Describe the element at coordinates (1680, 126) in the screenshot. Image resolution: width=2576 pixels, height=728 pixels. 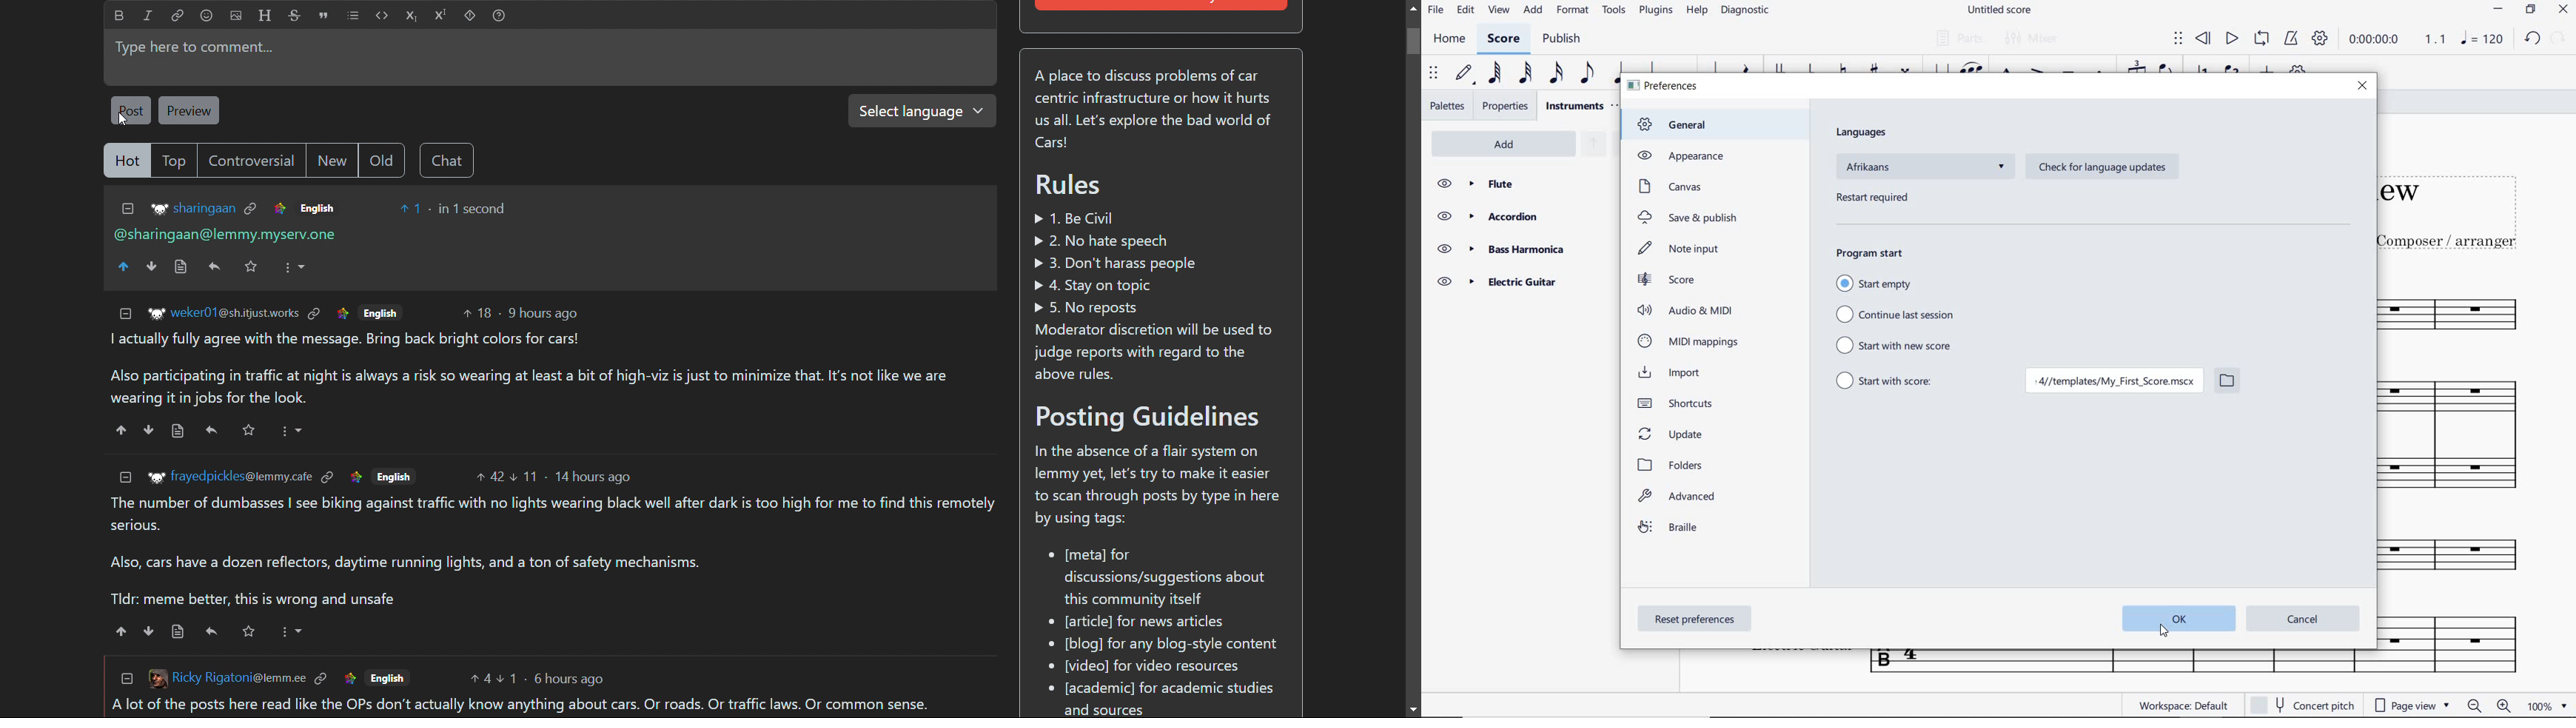
I see `general` at that location.